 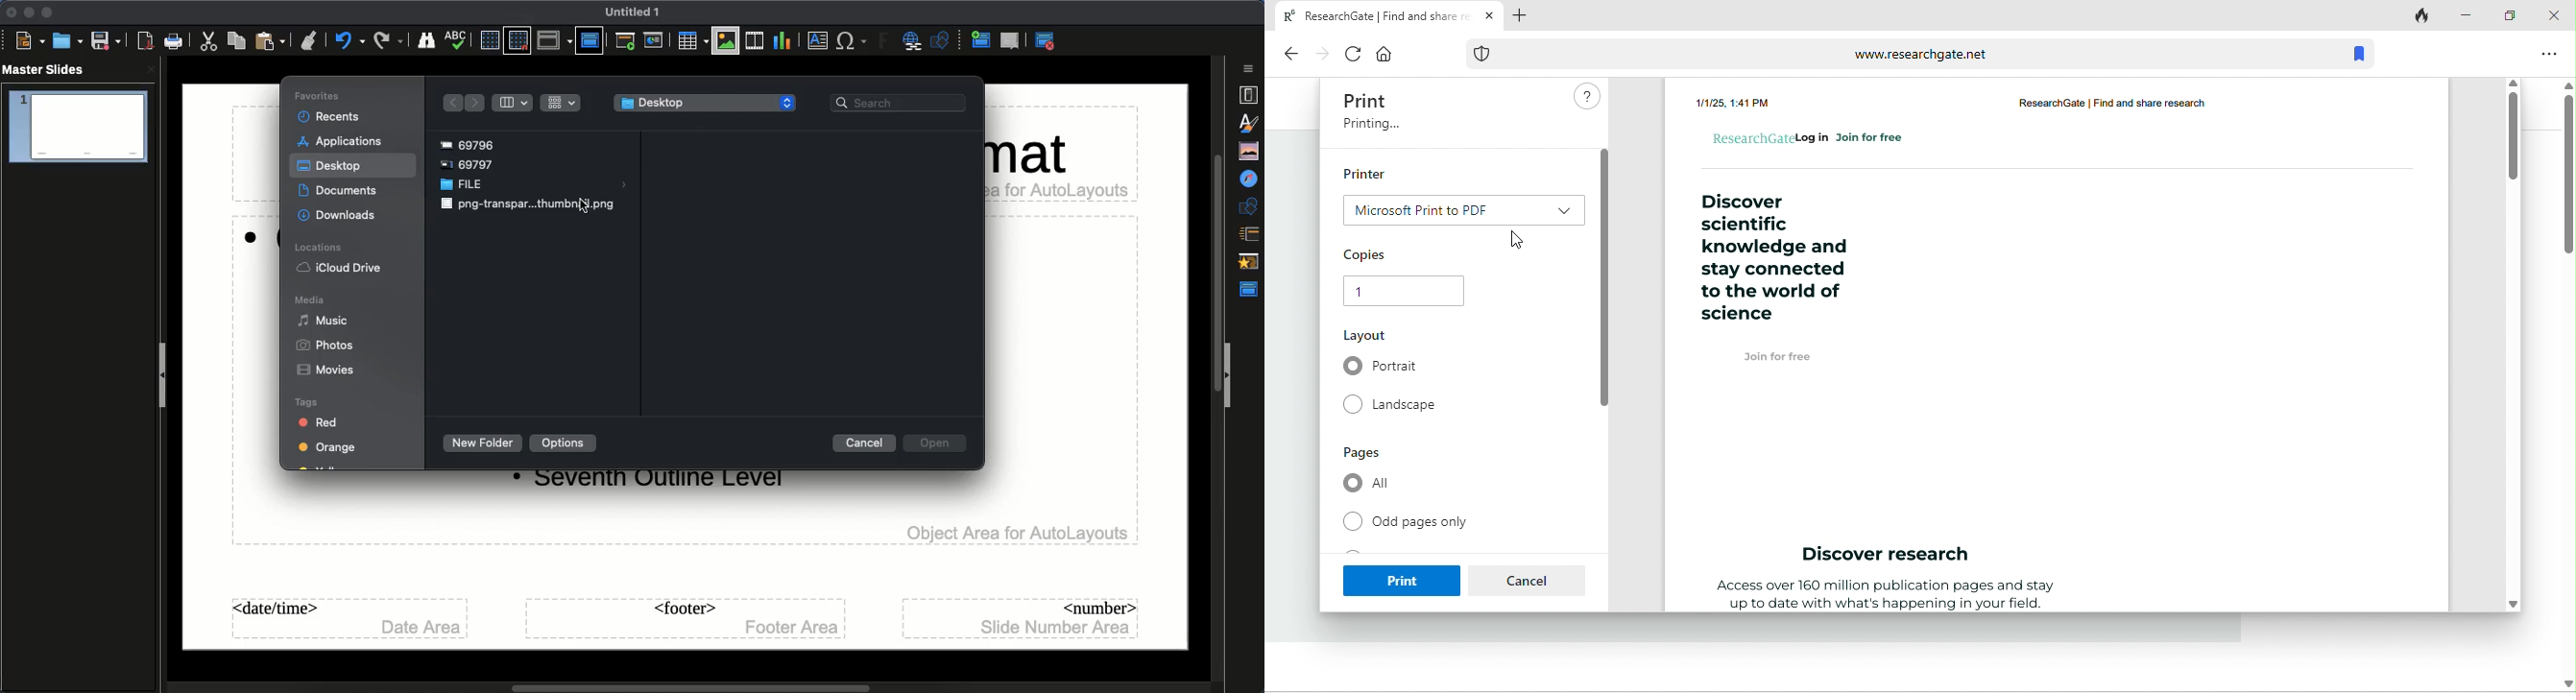 I want to click on print, so click(x=1399, y=578).